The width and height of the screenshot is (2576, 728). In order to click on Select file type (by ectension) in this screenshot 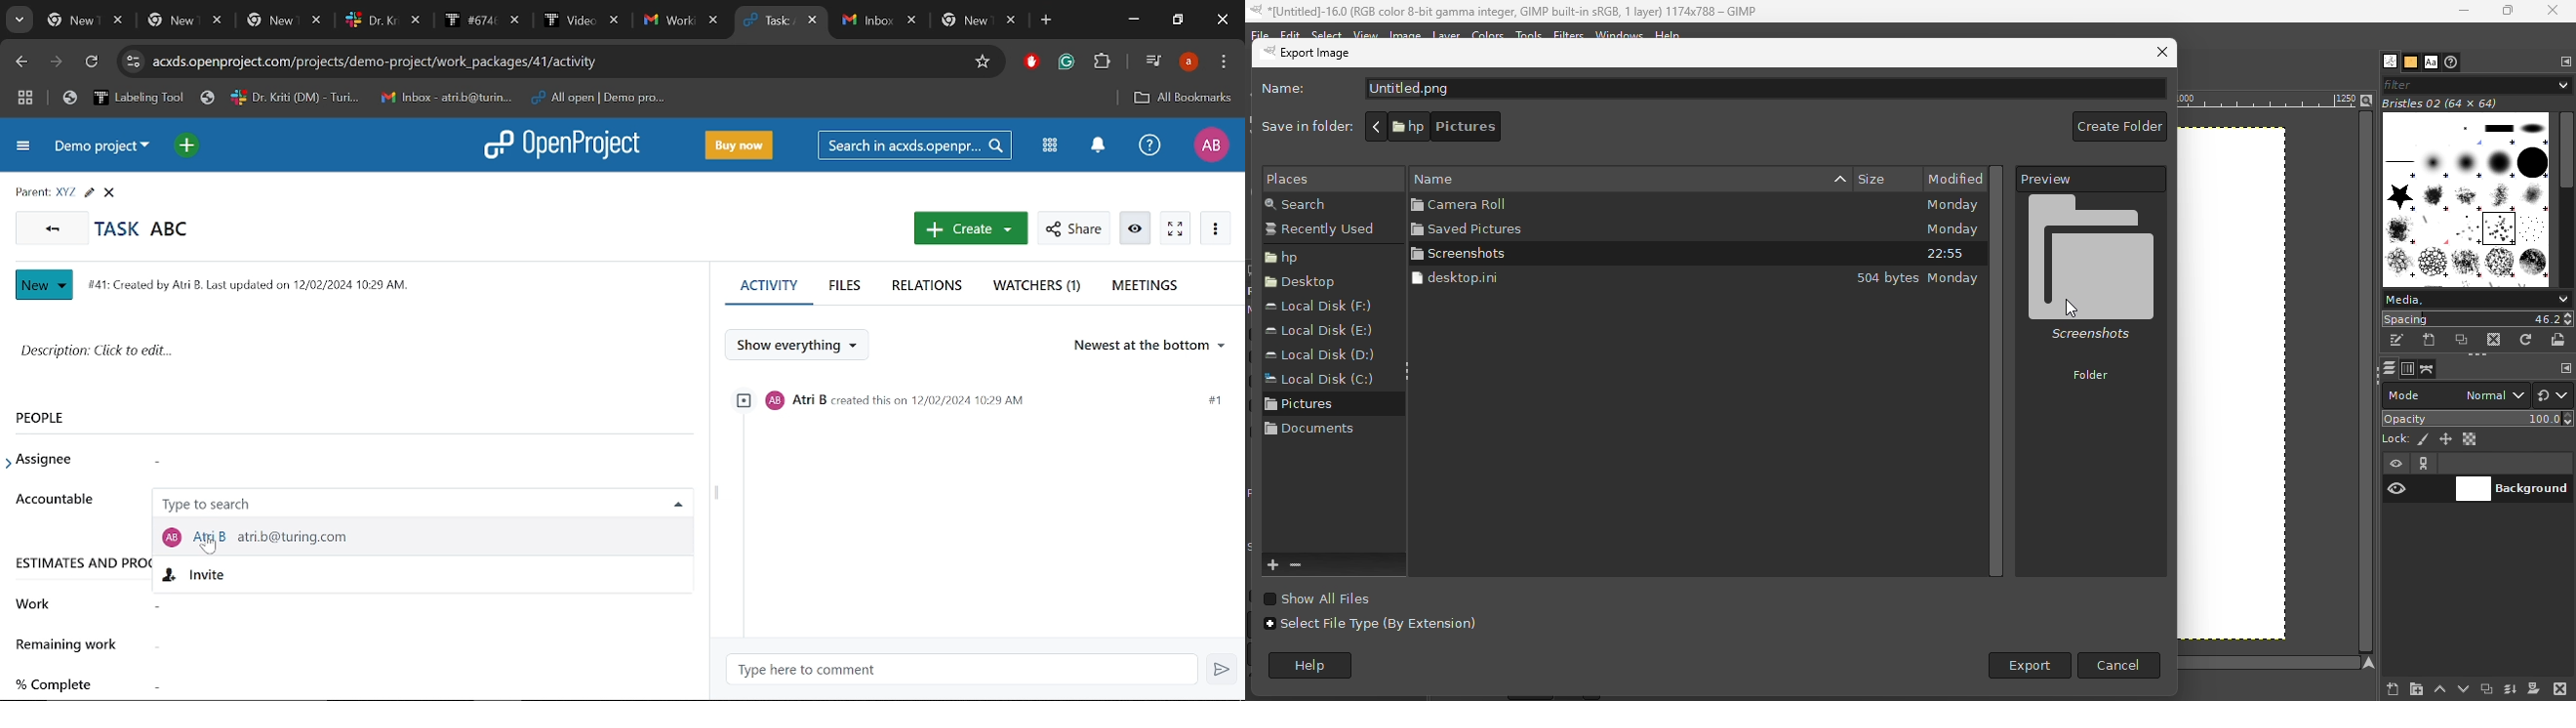, I will do `click(1373, 631)`.